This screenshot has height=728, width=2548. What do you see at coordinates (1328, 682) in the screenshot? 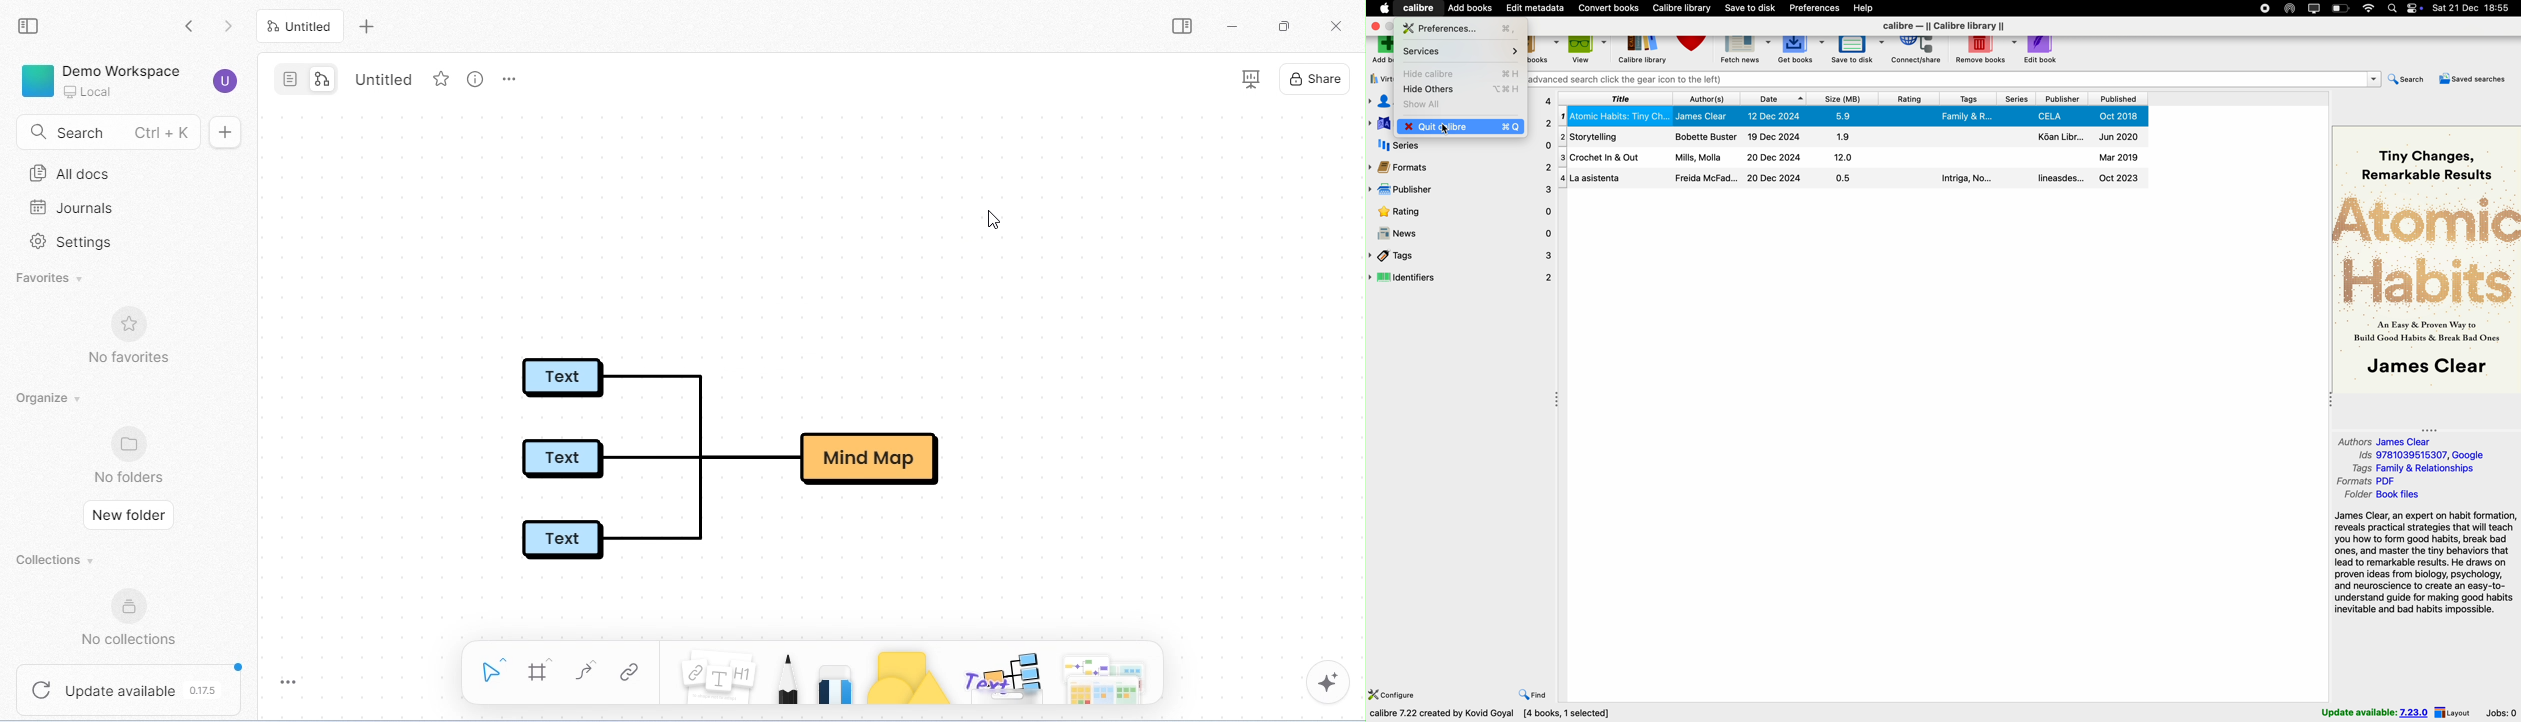
I see `AI` at bounding box center [1328, 682].